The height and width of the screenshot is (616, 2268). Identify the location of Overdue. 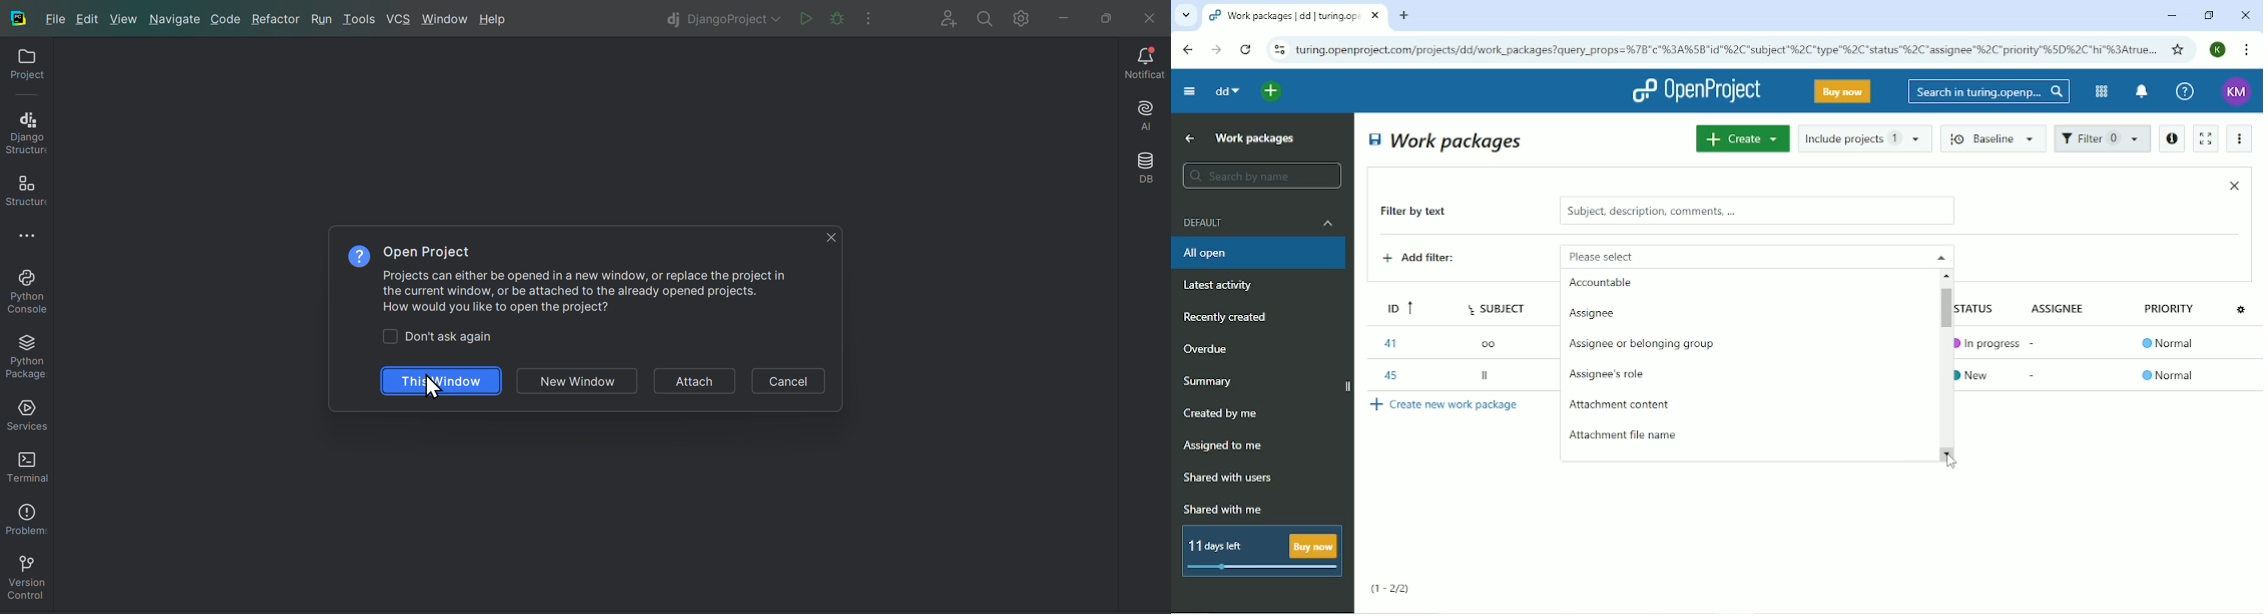
(1208, 350).